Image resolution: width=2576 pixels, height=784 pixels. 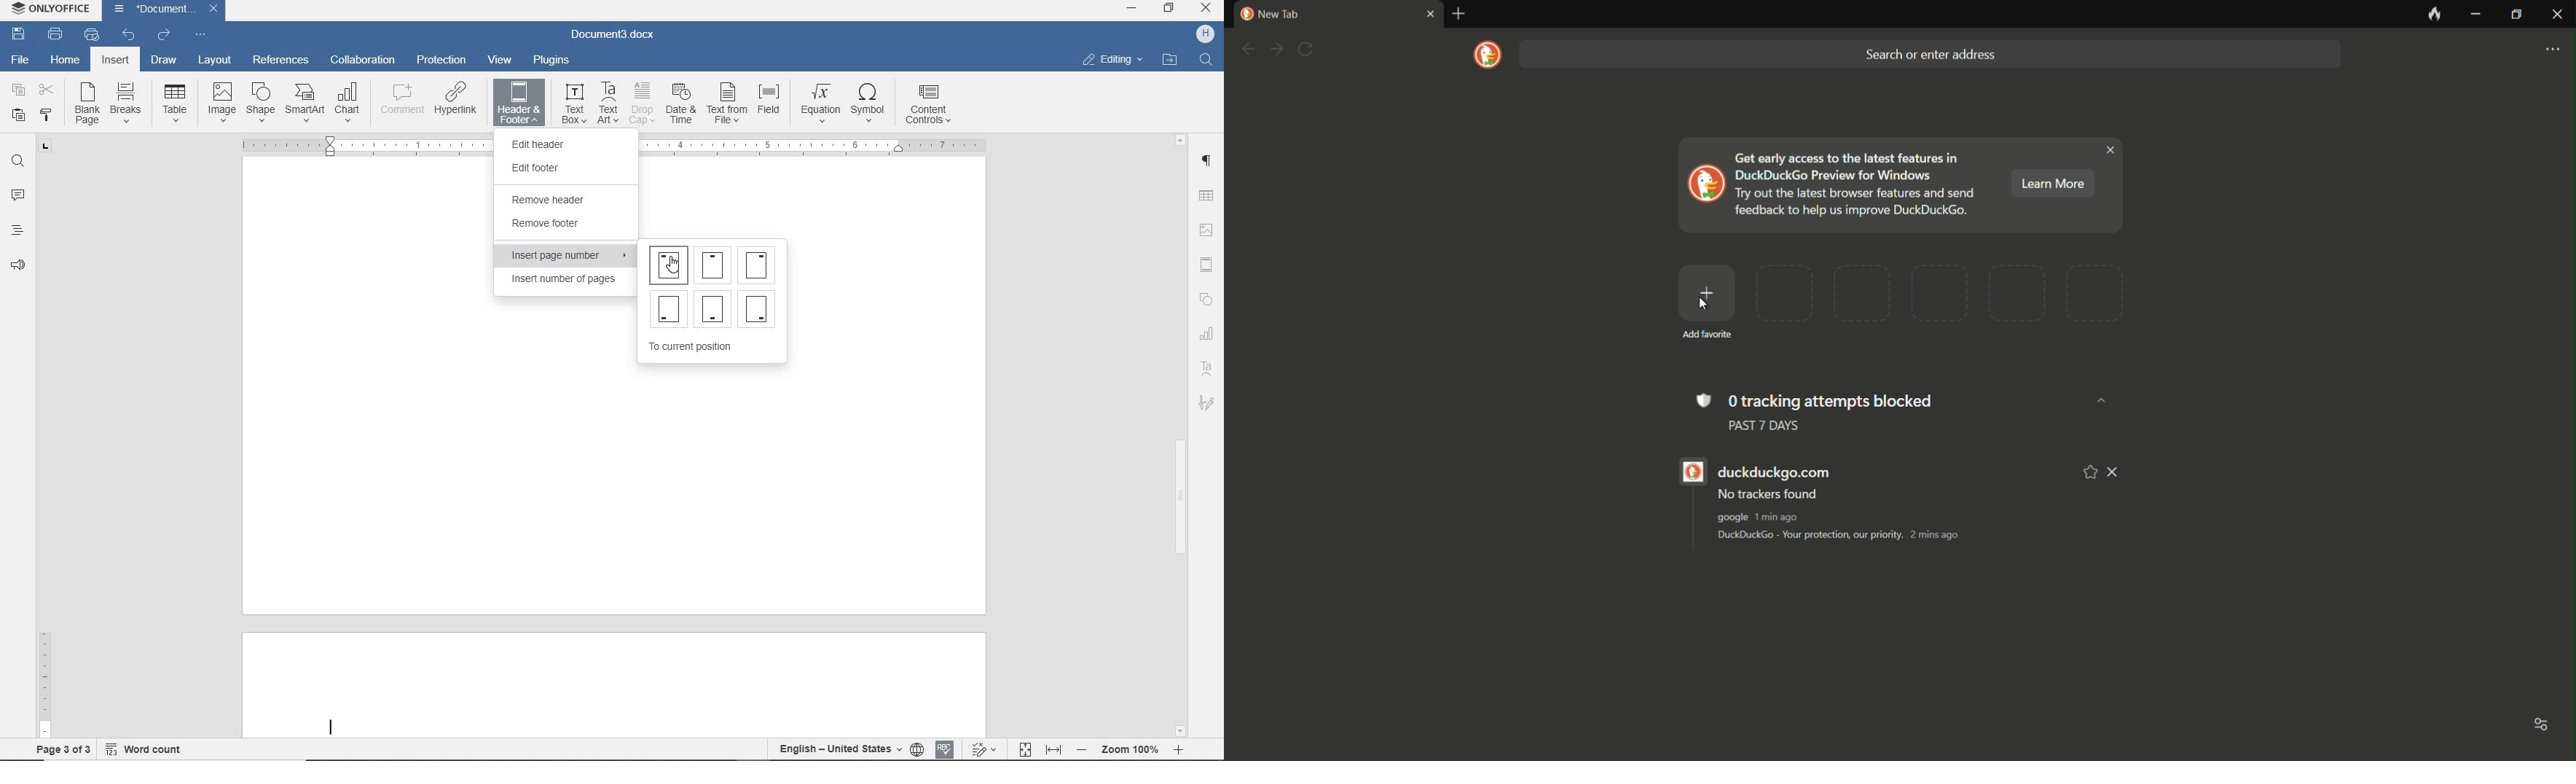 I want to click on PRINT, so click(x=56, y=34).